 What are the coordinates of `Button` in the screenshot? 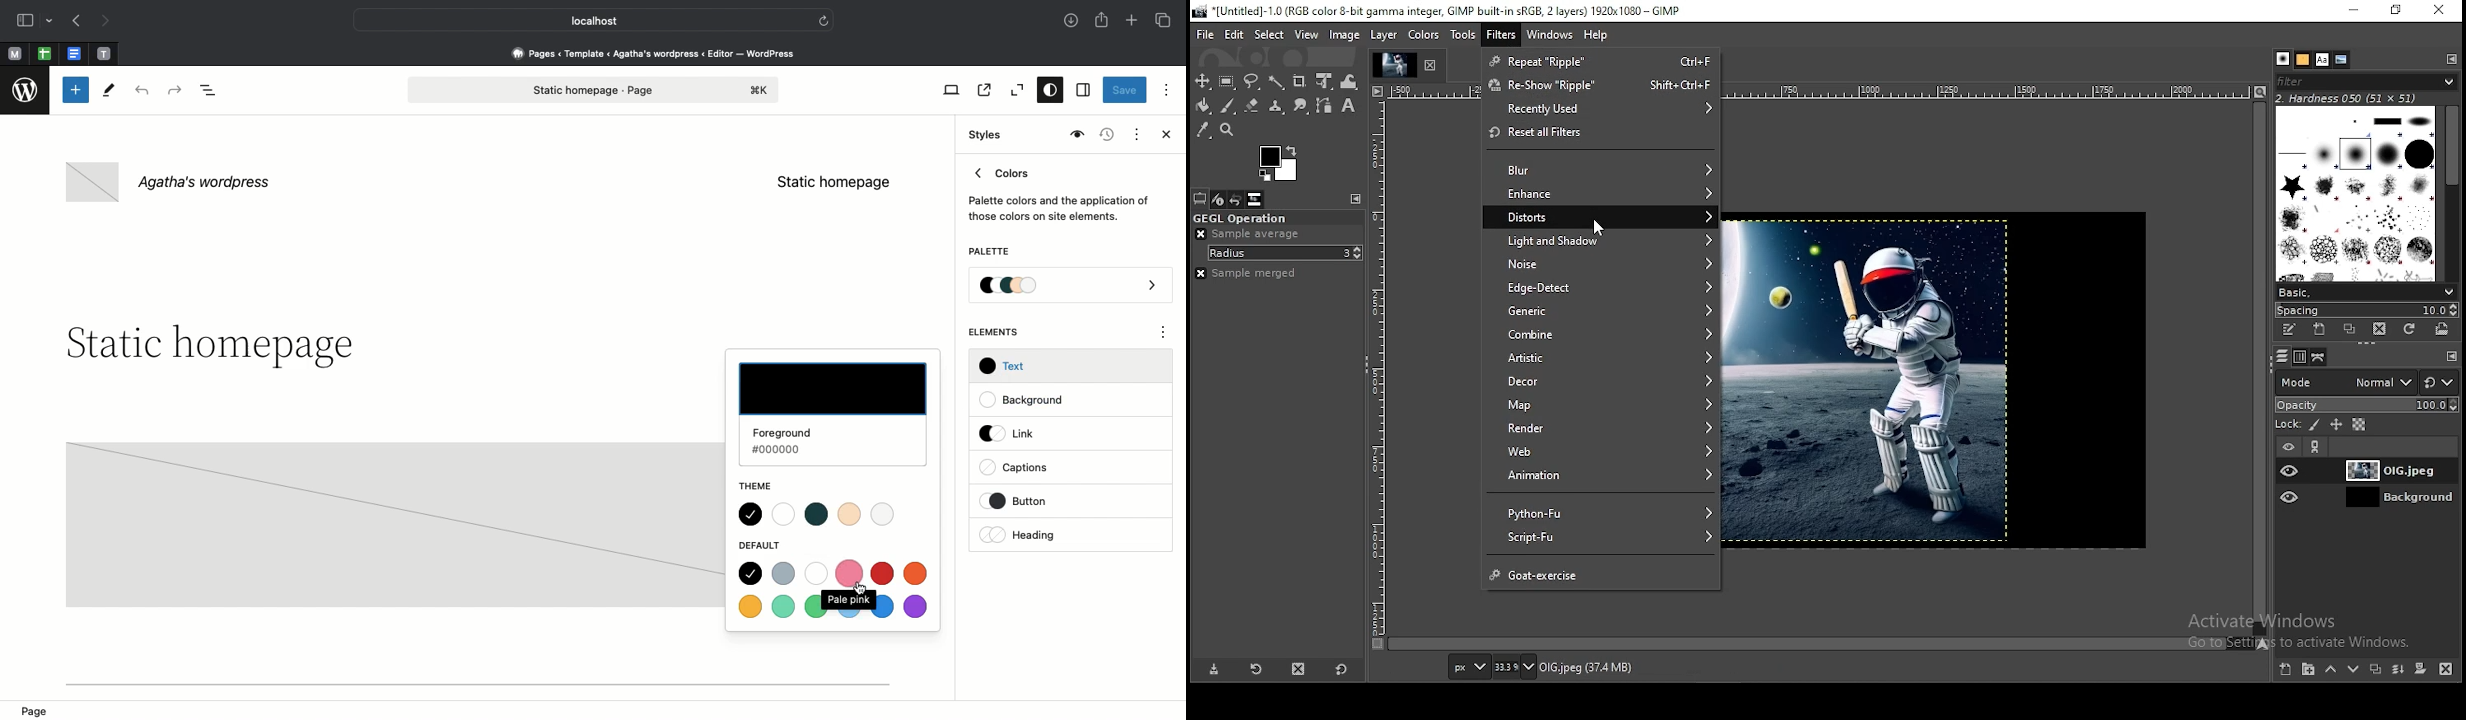 It's located at (1029, 501).